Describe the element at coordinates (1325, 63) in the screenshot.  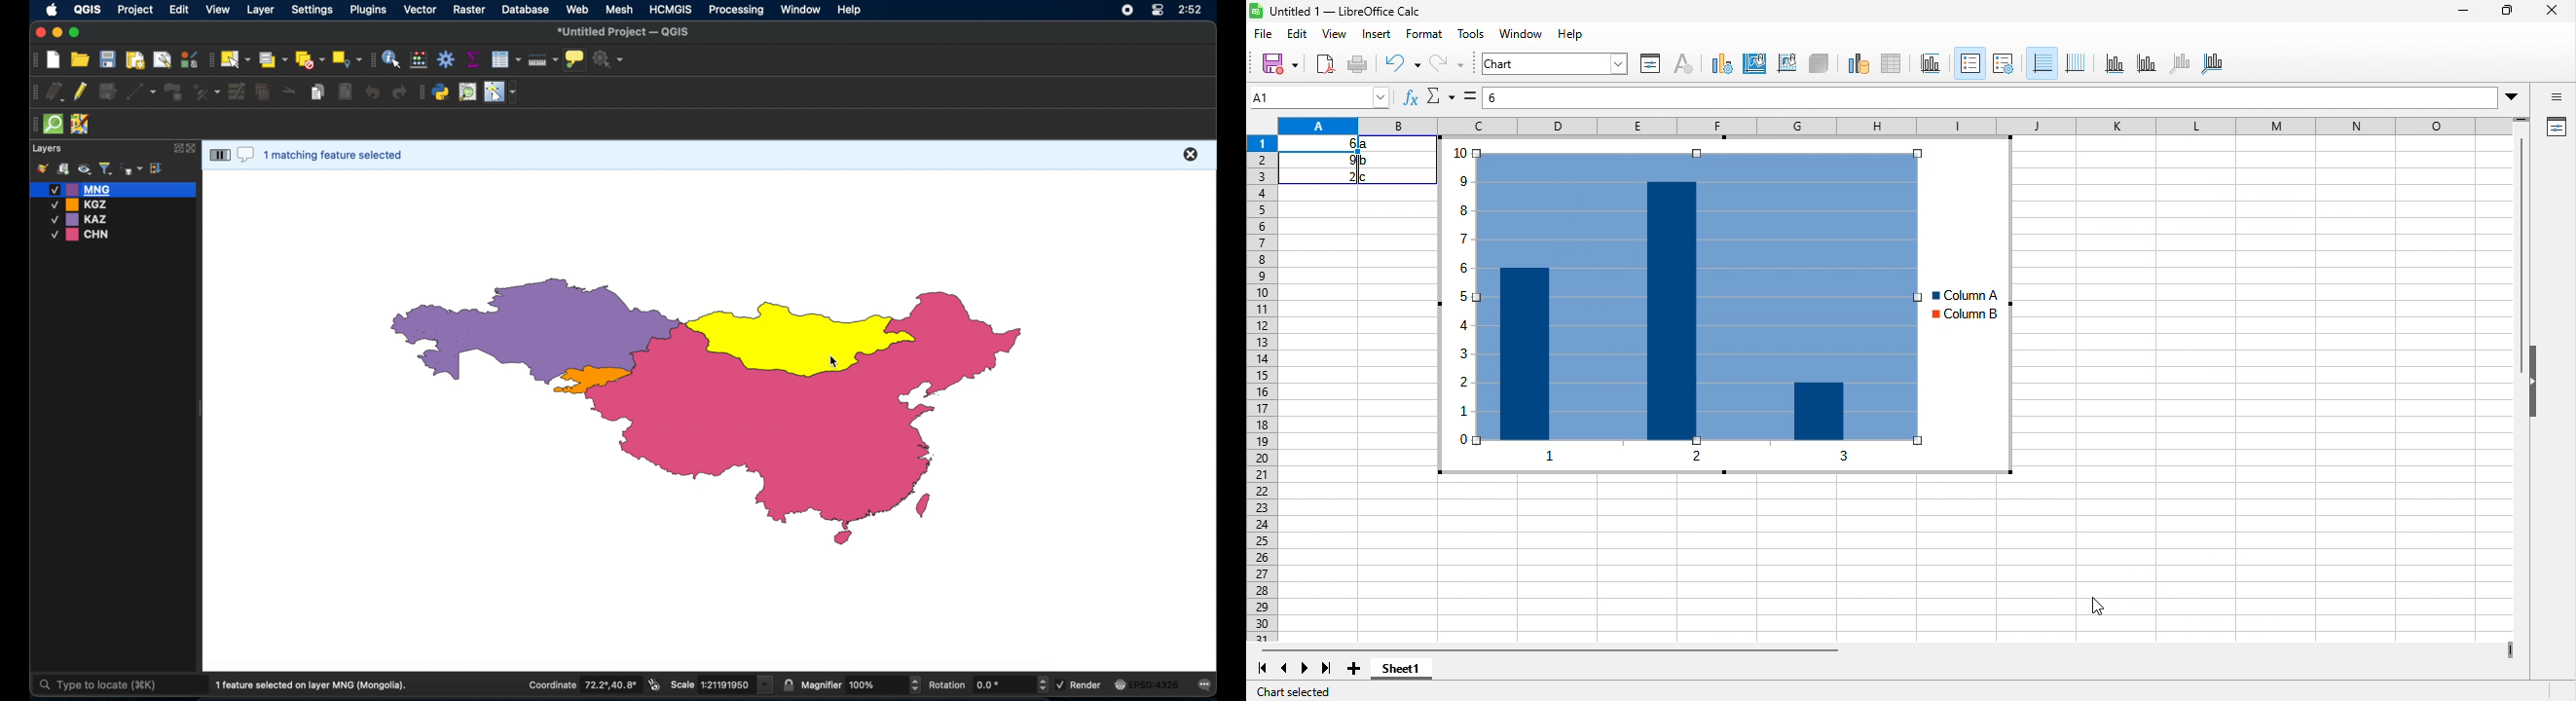
I see `export as pdf` at that location.